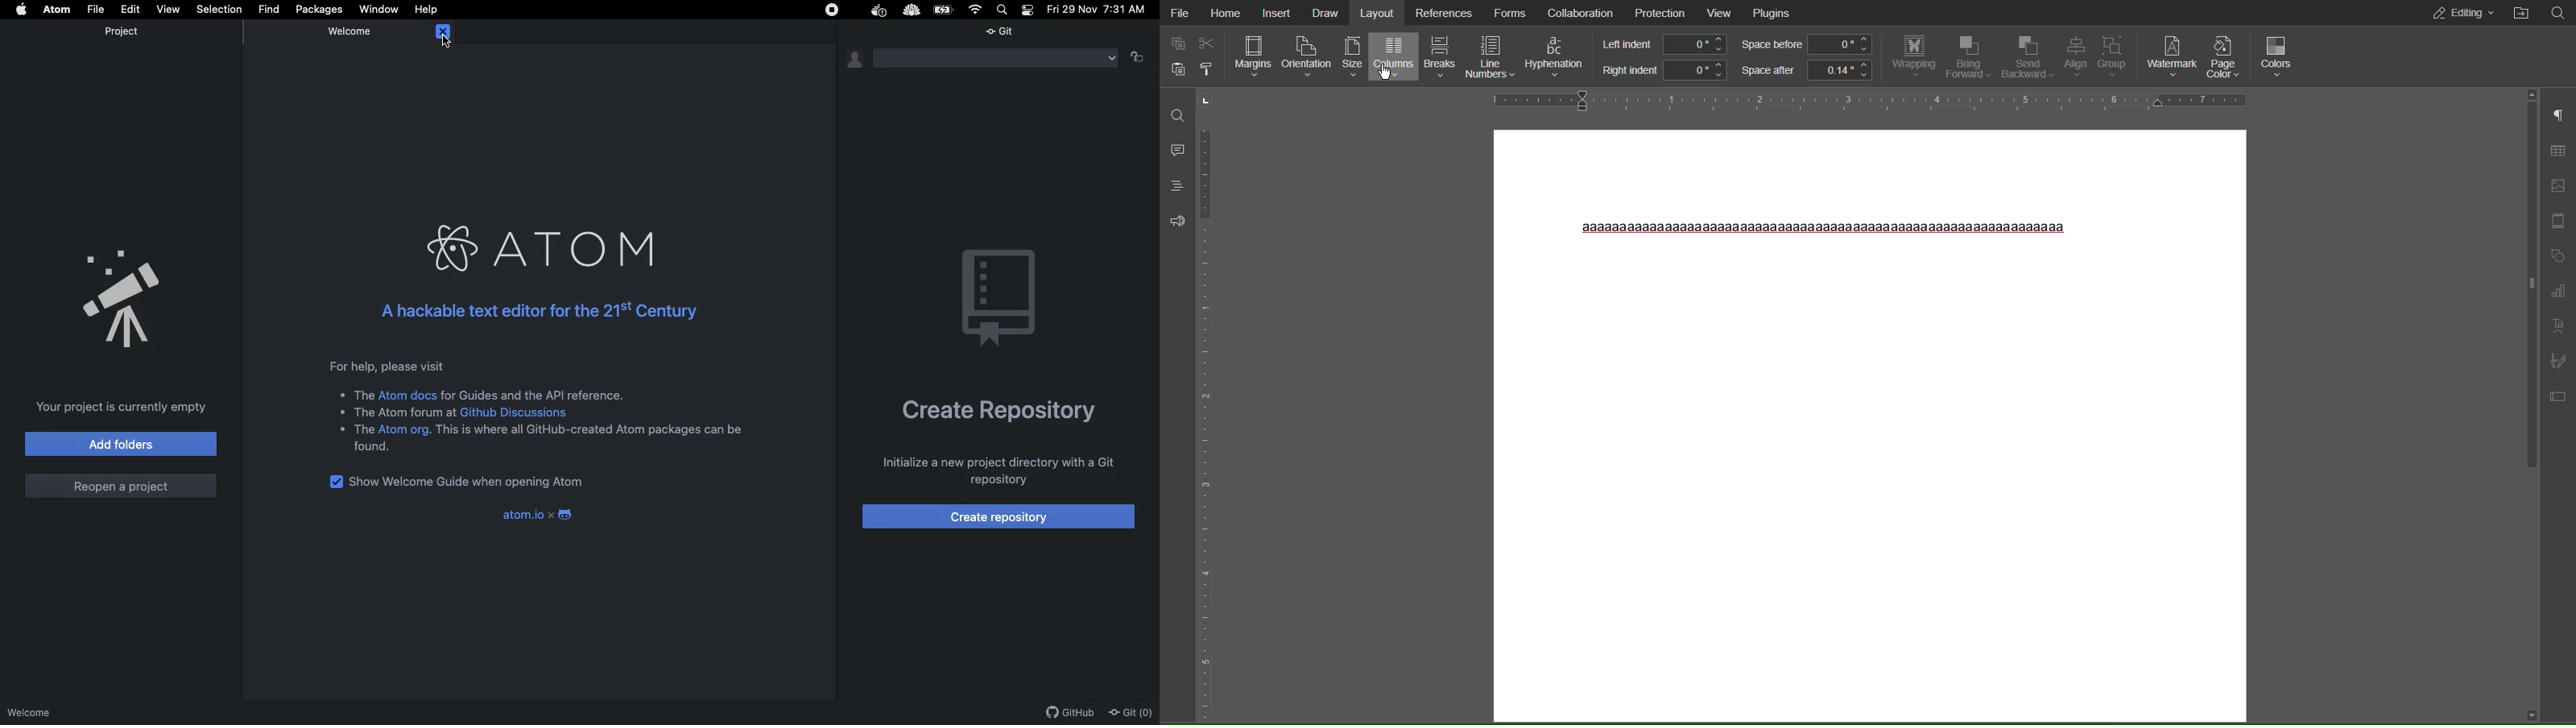 The height and width of the screenshot is (728, 2576). Describe the element at coordinates (1277, 13) in the screenshot. I see `Insert` at that location.